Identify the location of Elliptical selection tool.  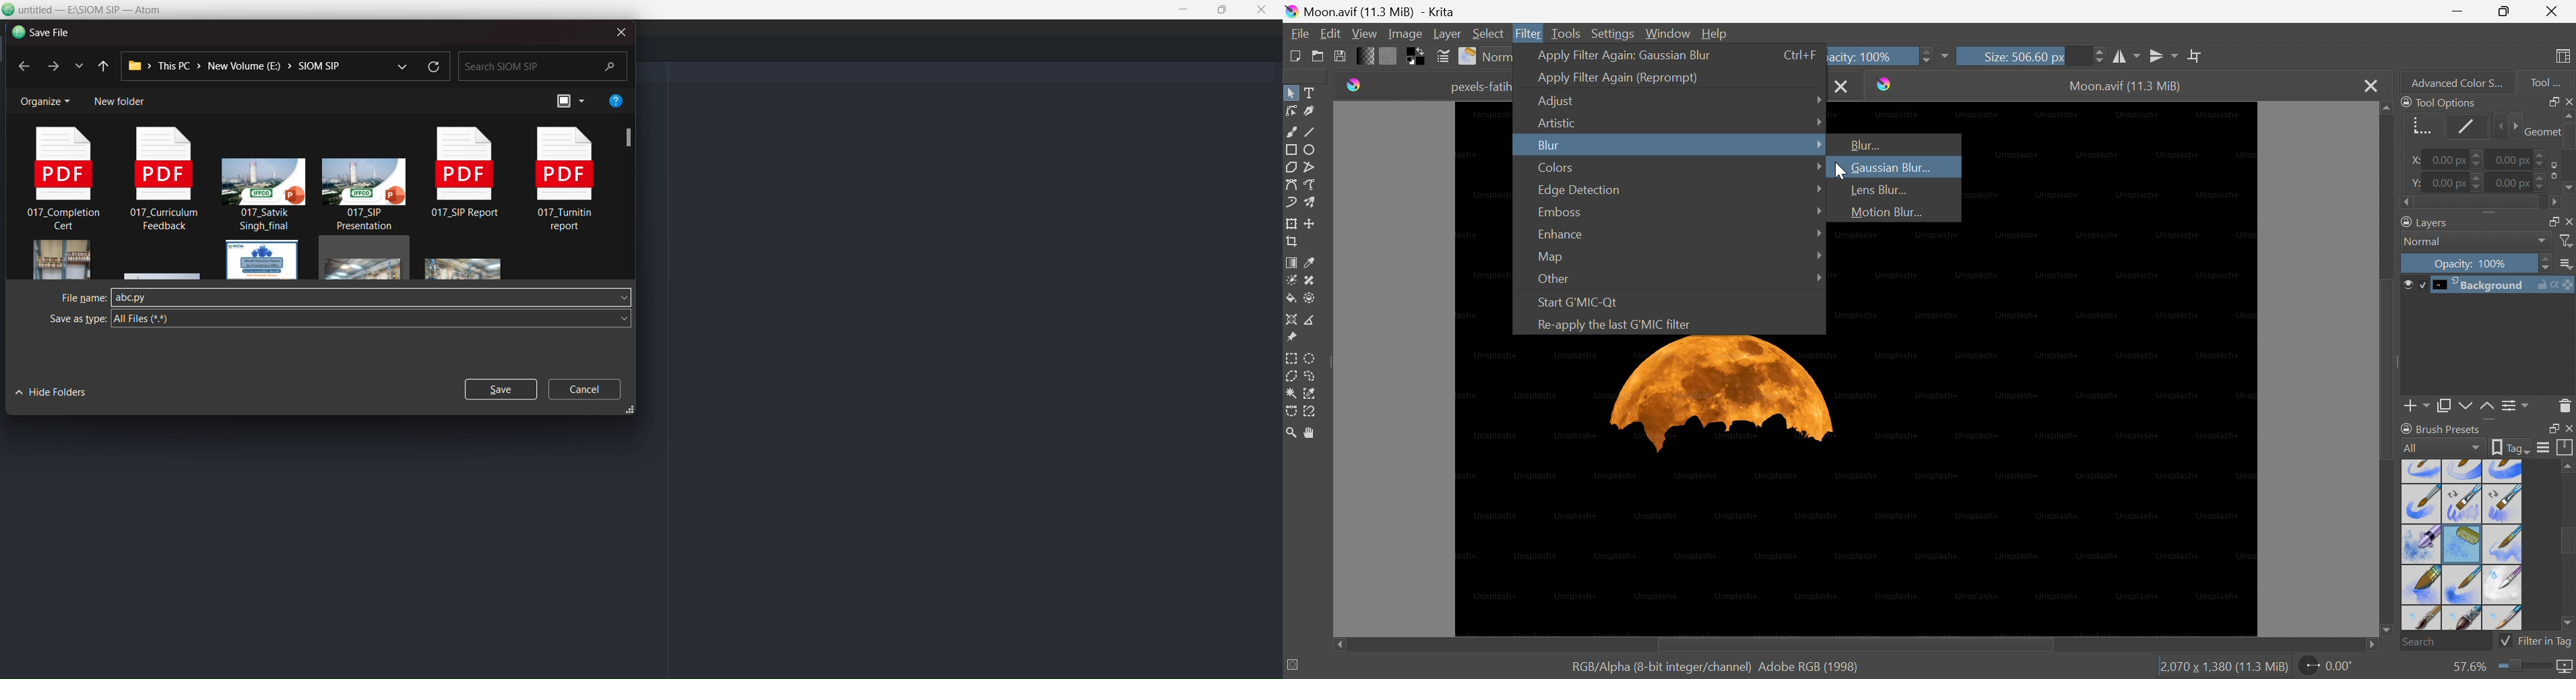
(1311, 359).